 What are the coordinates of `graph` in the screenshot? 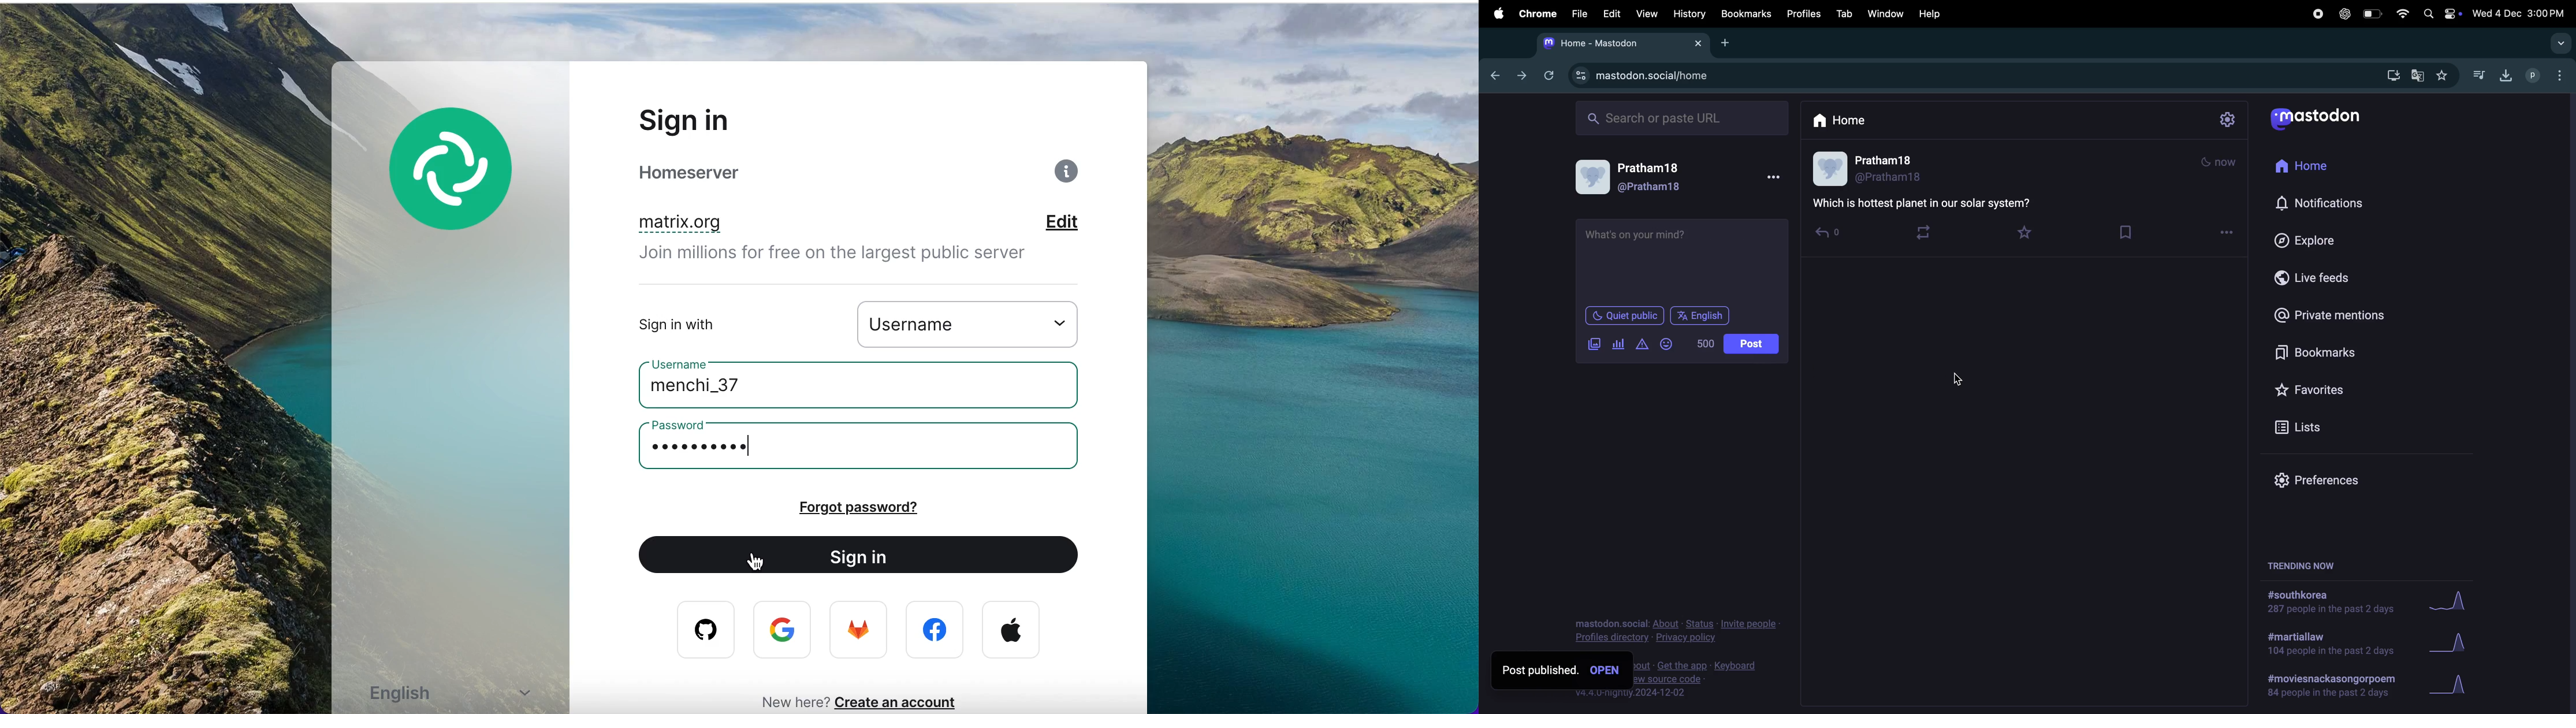 It's located at (2449, 599).